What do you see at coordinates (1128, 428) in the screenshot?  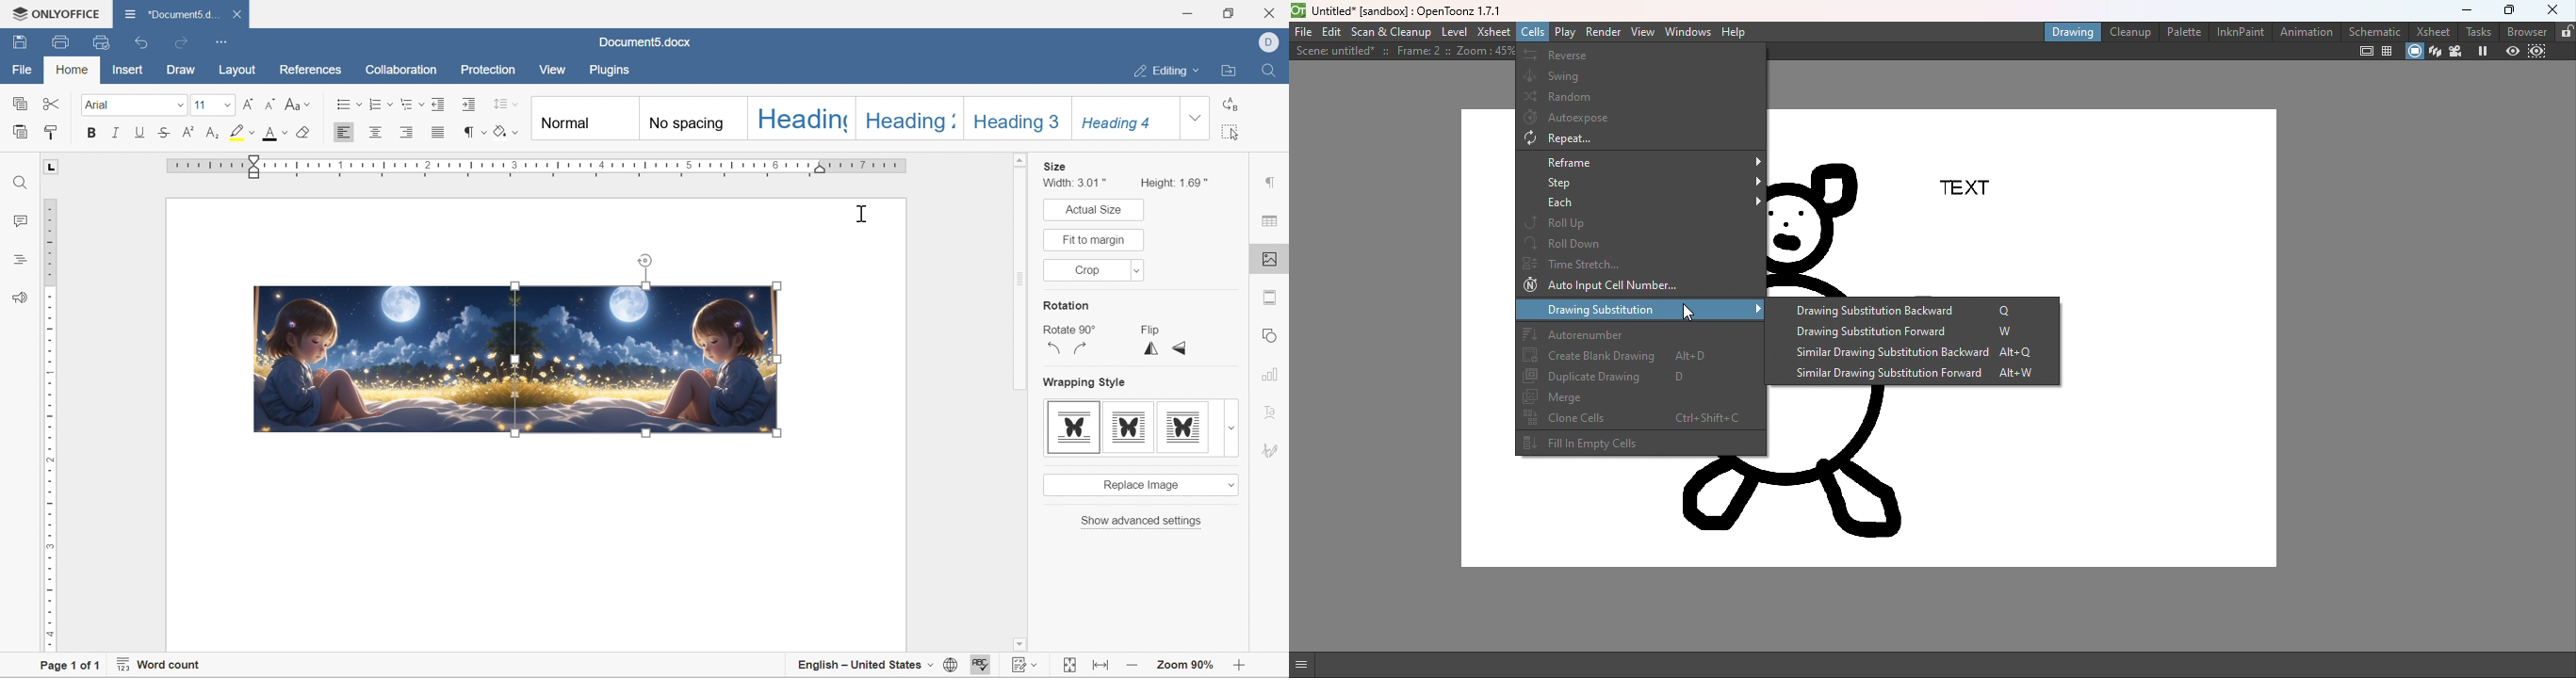 I see `square` at bounding box center [1128, 428].